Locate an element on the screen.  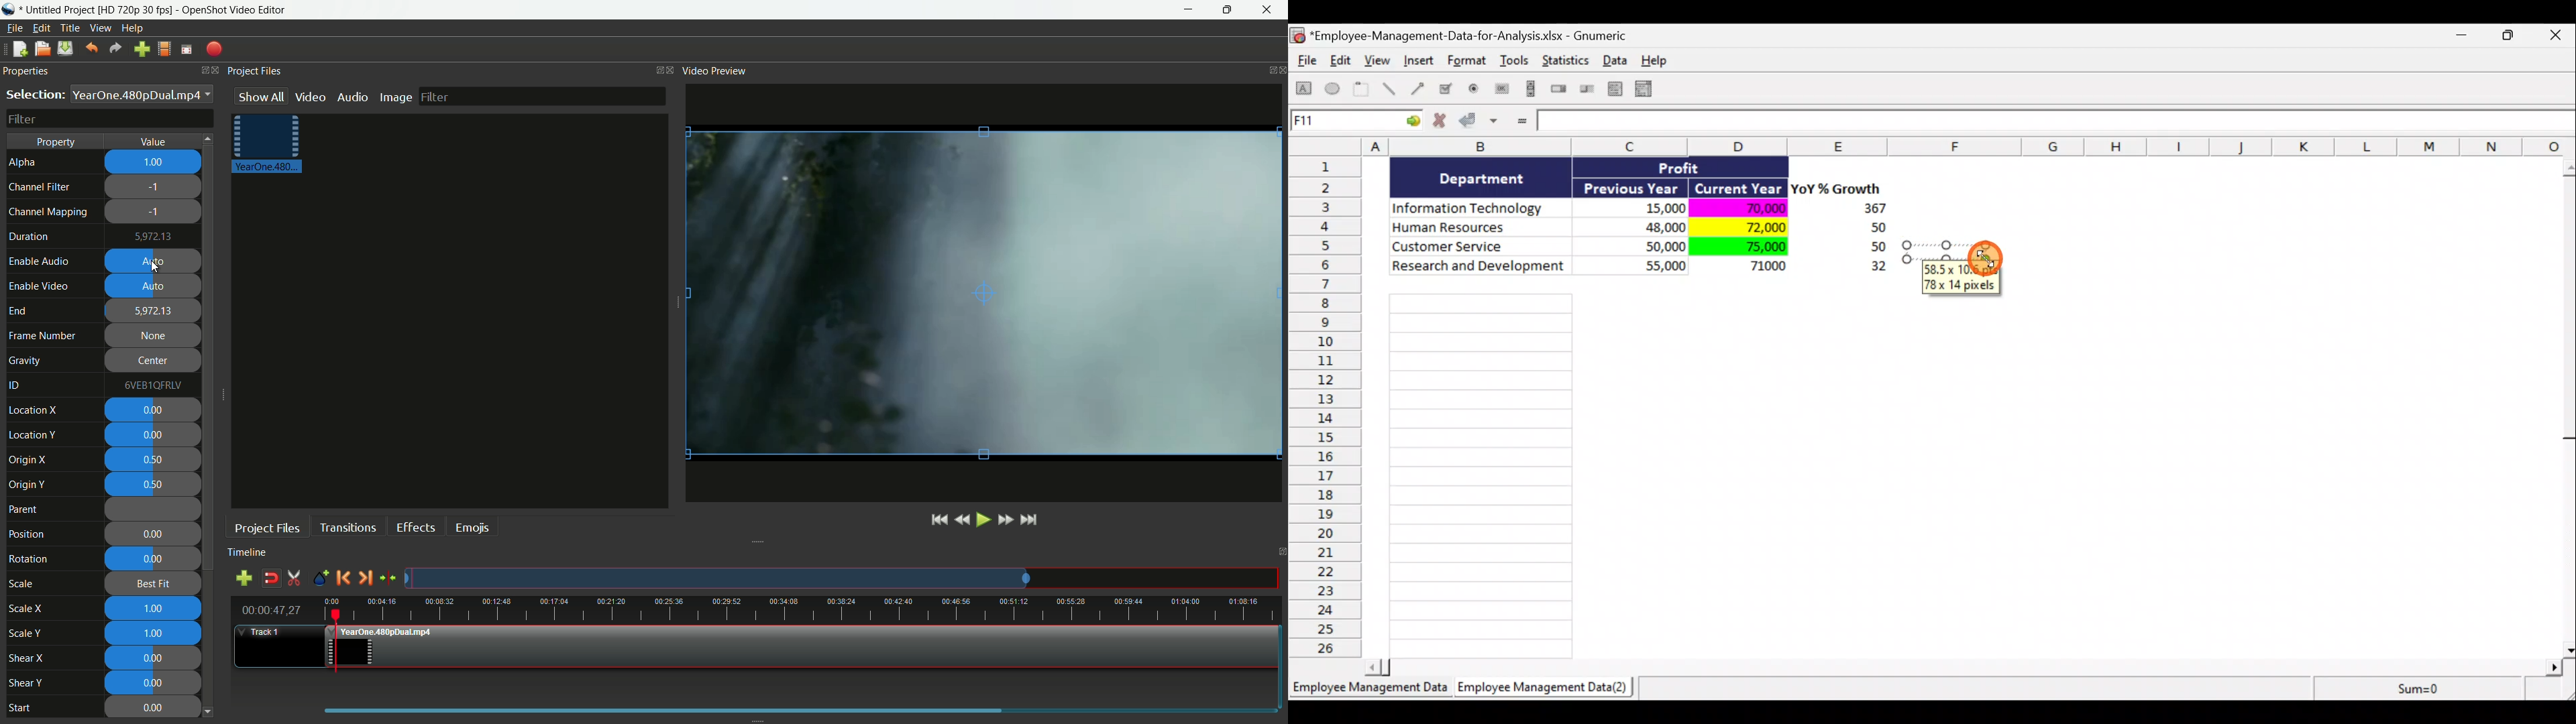
Create a radio button is located at coordinates (1474, 90).